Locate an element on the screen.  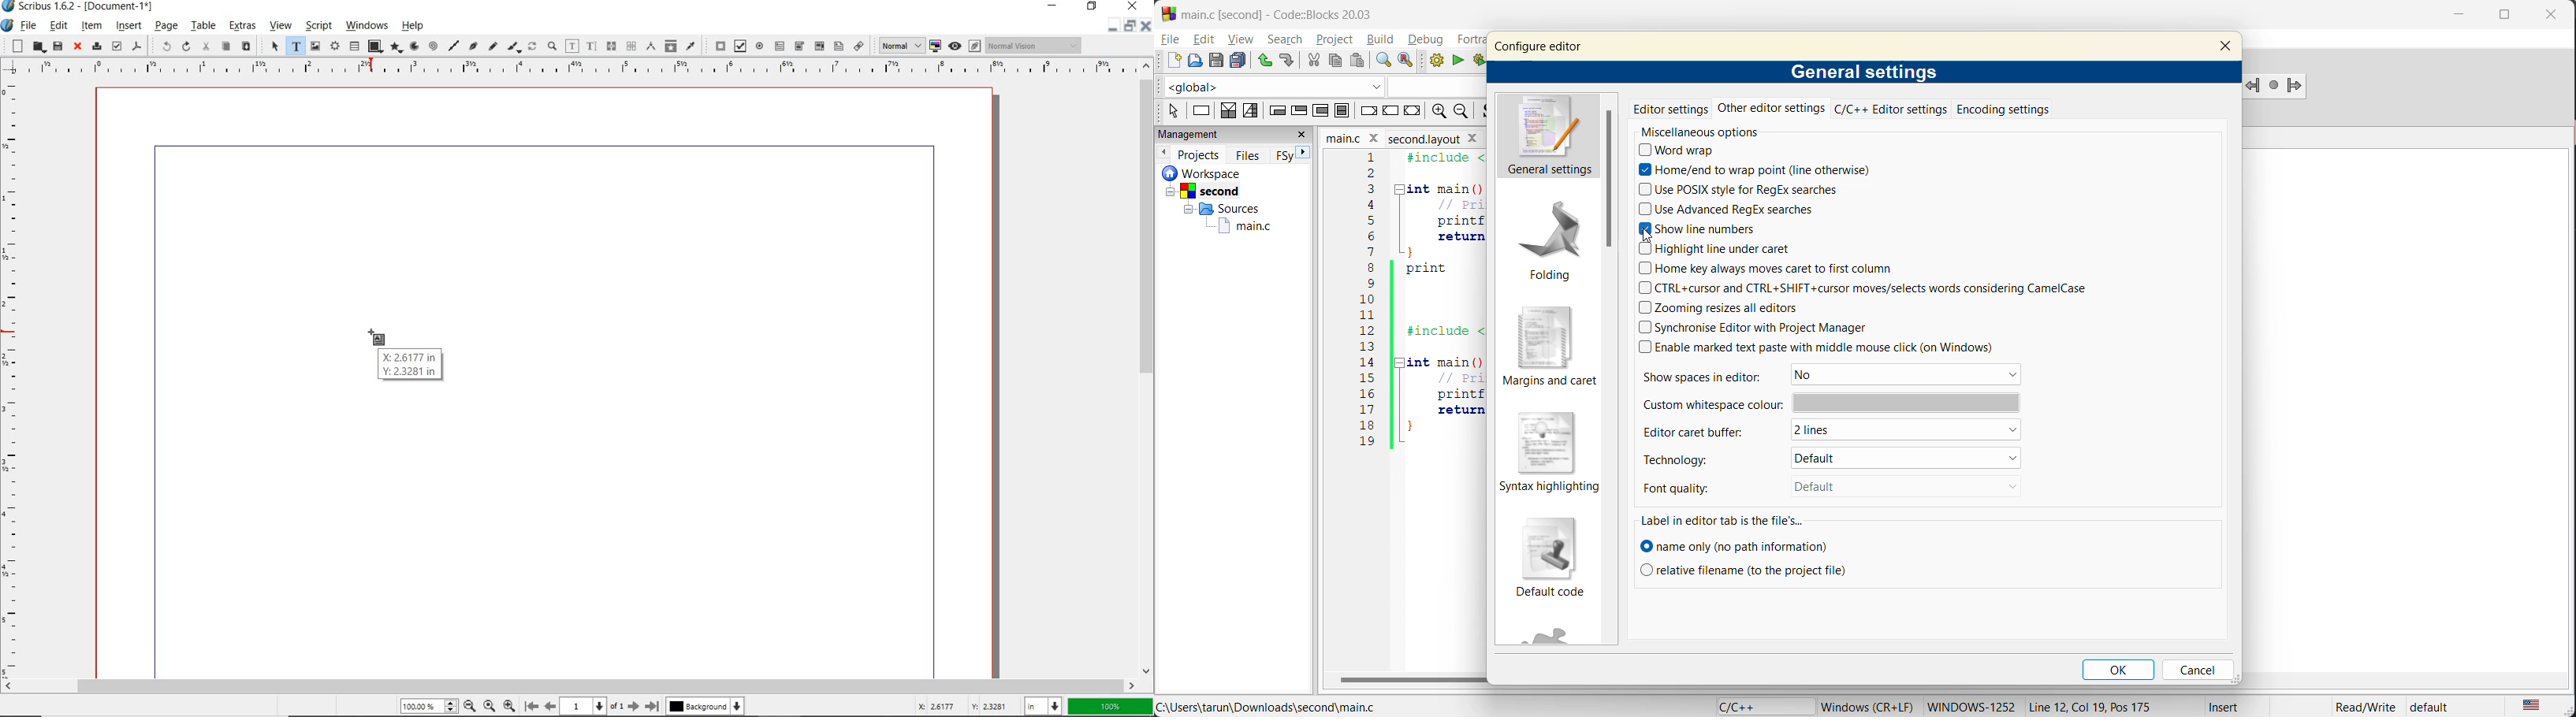
rotate item is located at coordinates (532, 47).